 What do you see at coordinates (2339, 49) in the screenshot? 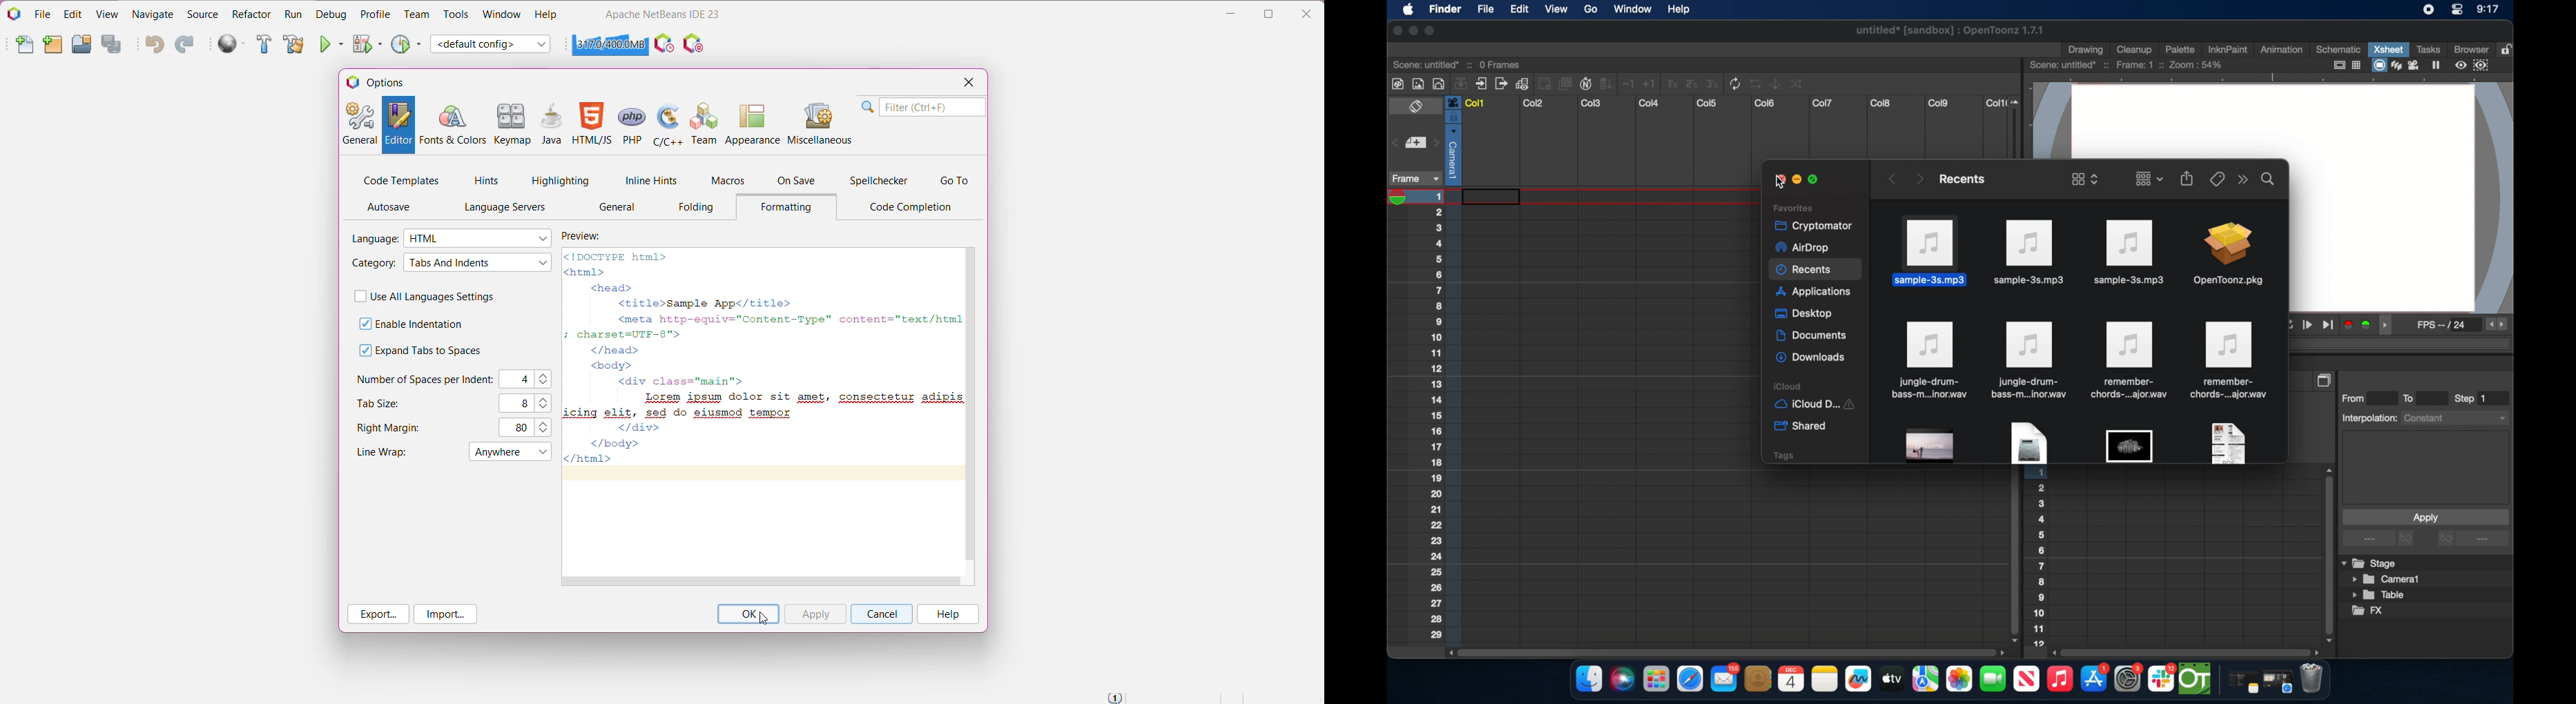
I see `schematic` at bounding box center [2339, 49].